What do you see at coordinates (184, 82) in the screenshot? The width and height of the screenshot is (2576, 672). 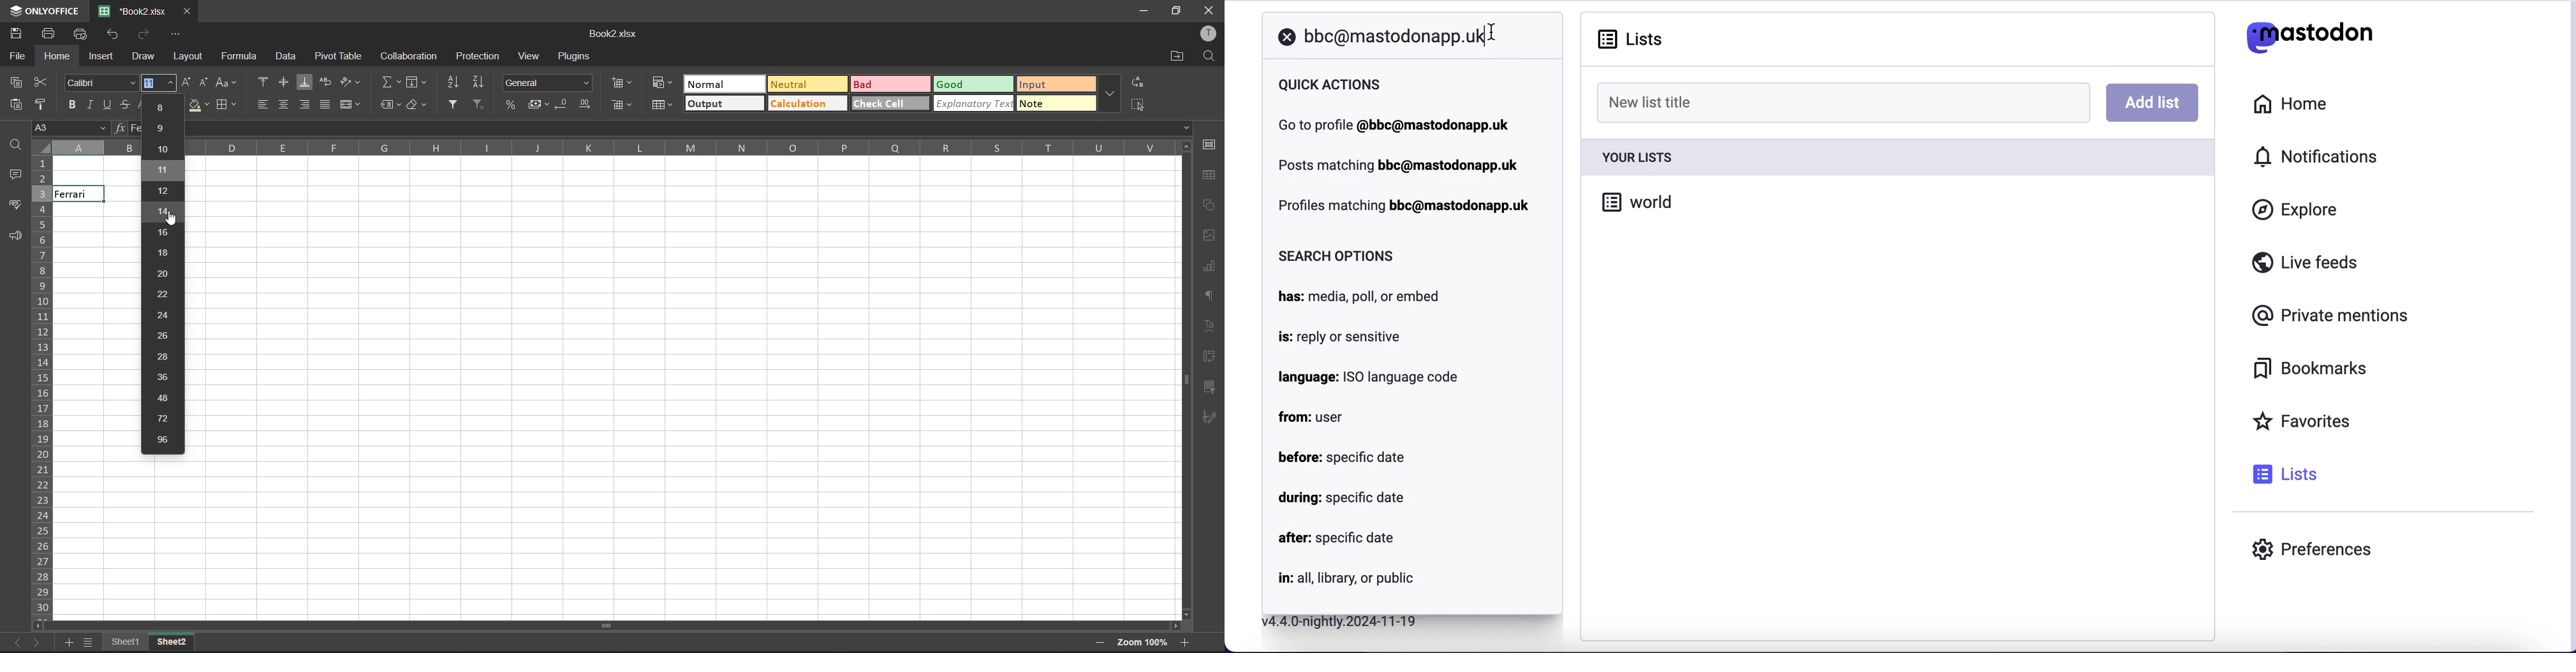 I see `increment size` at bounding box center [184, 82].